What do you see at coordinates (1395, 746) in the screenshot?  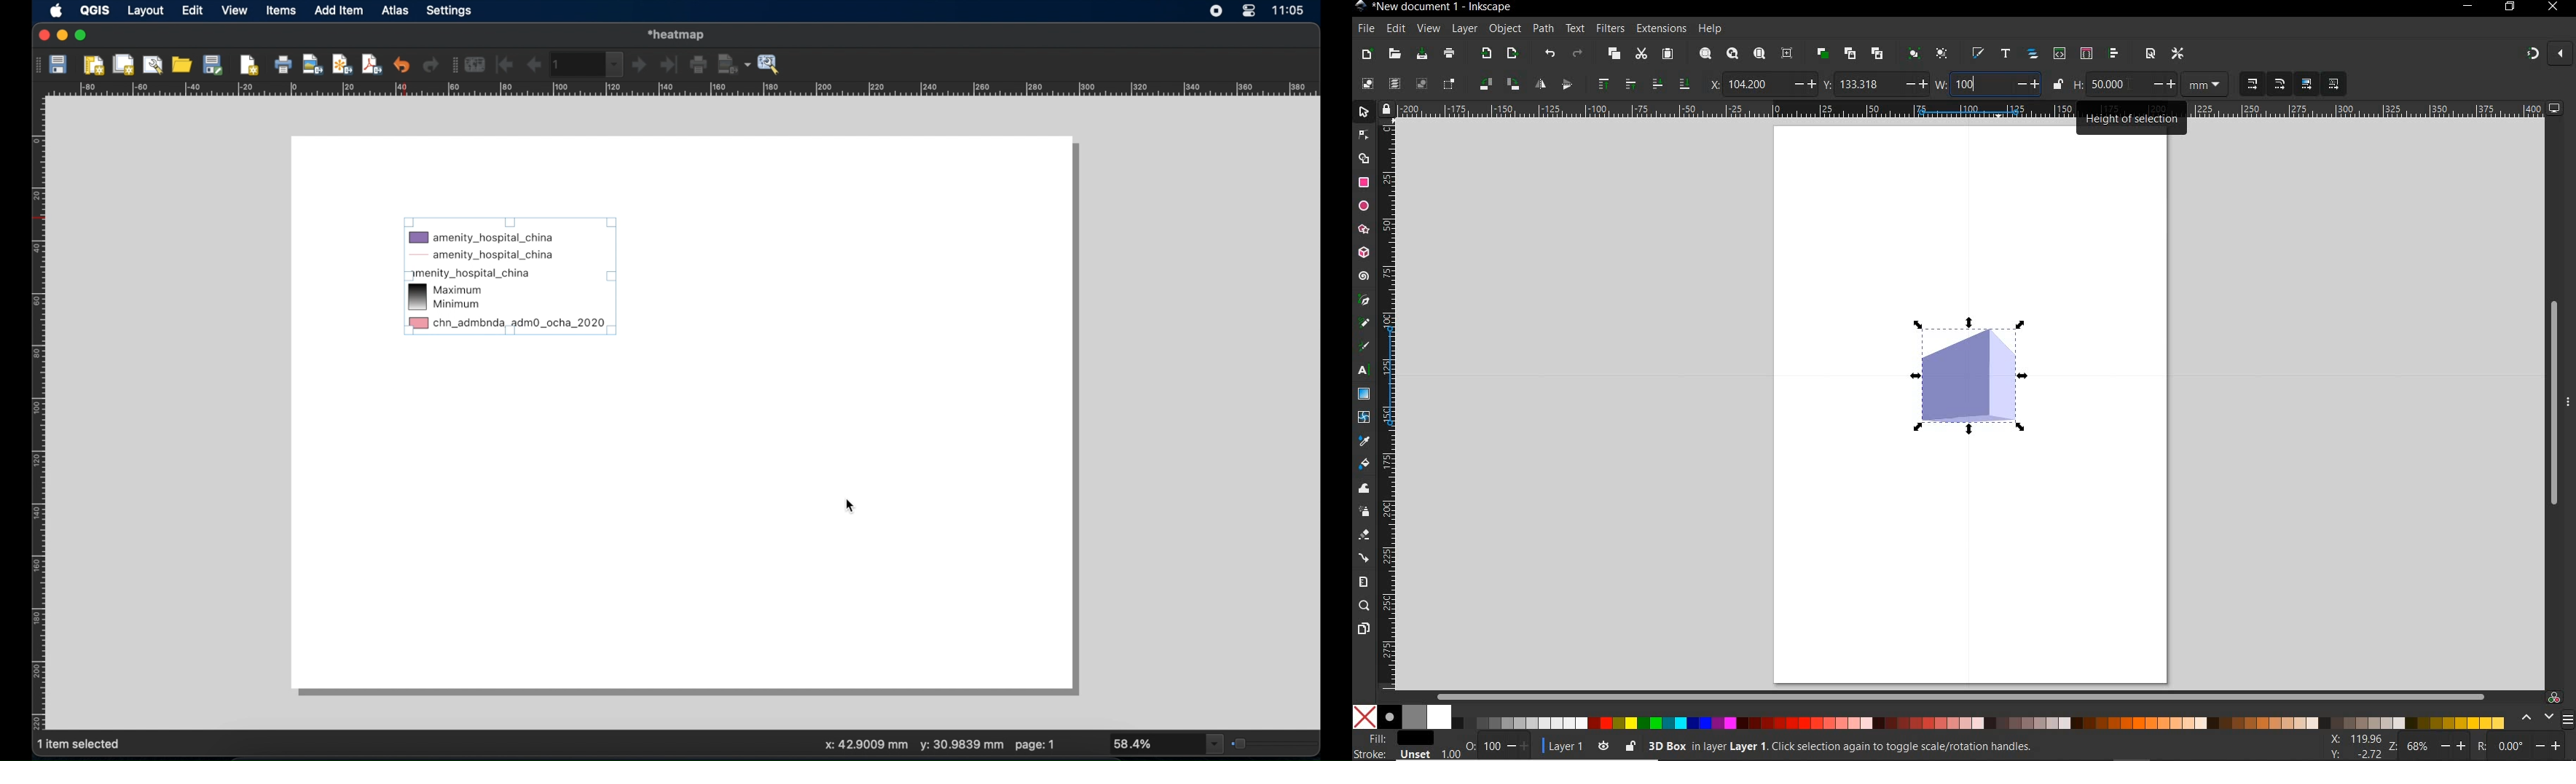 I see `fill and stroke` at bounding box center [1395, 746].